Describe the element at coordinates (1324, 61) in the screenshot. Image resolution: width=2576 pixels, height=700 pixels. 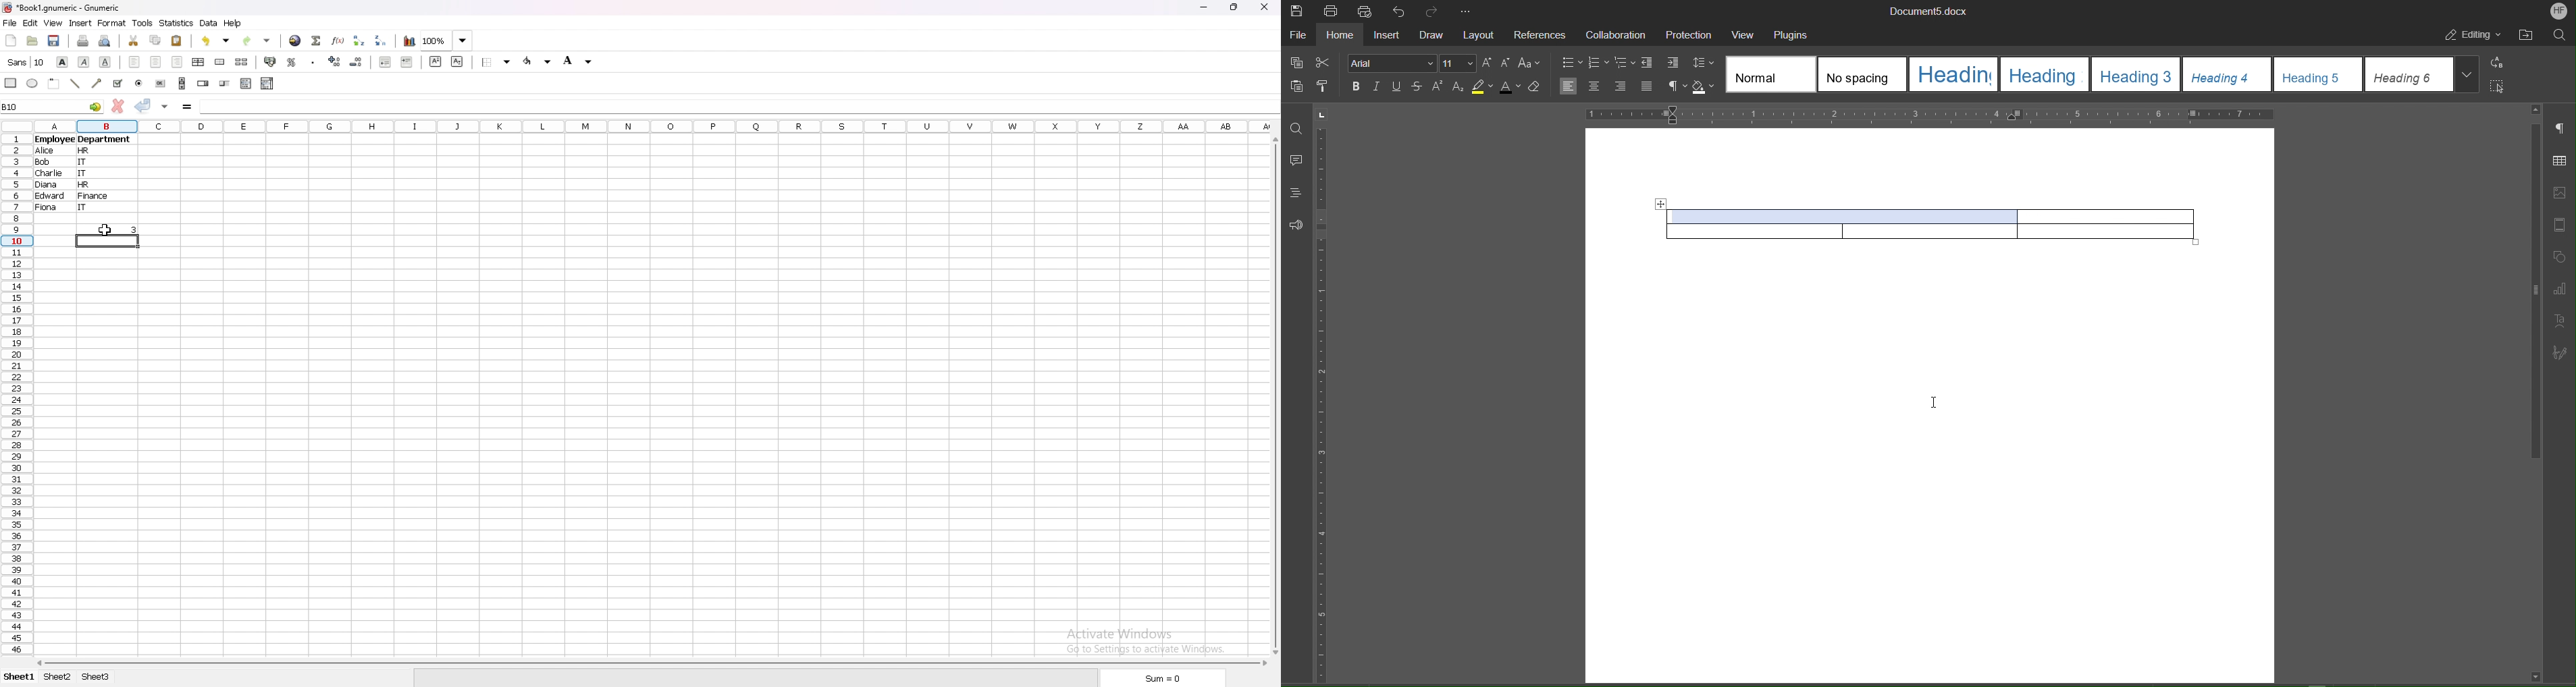
I see `Cut` at that location.